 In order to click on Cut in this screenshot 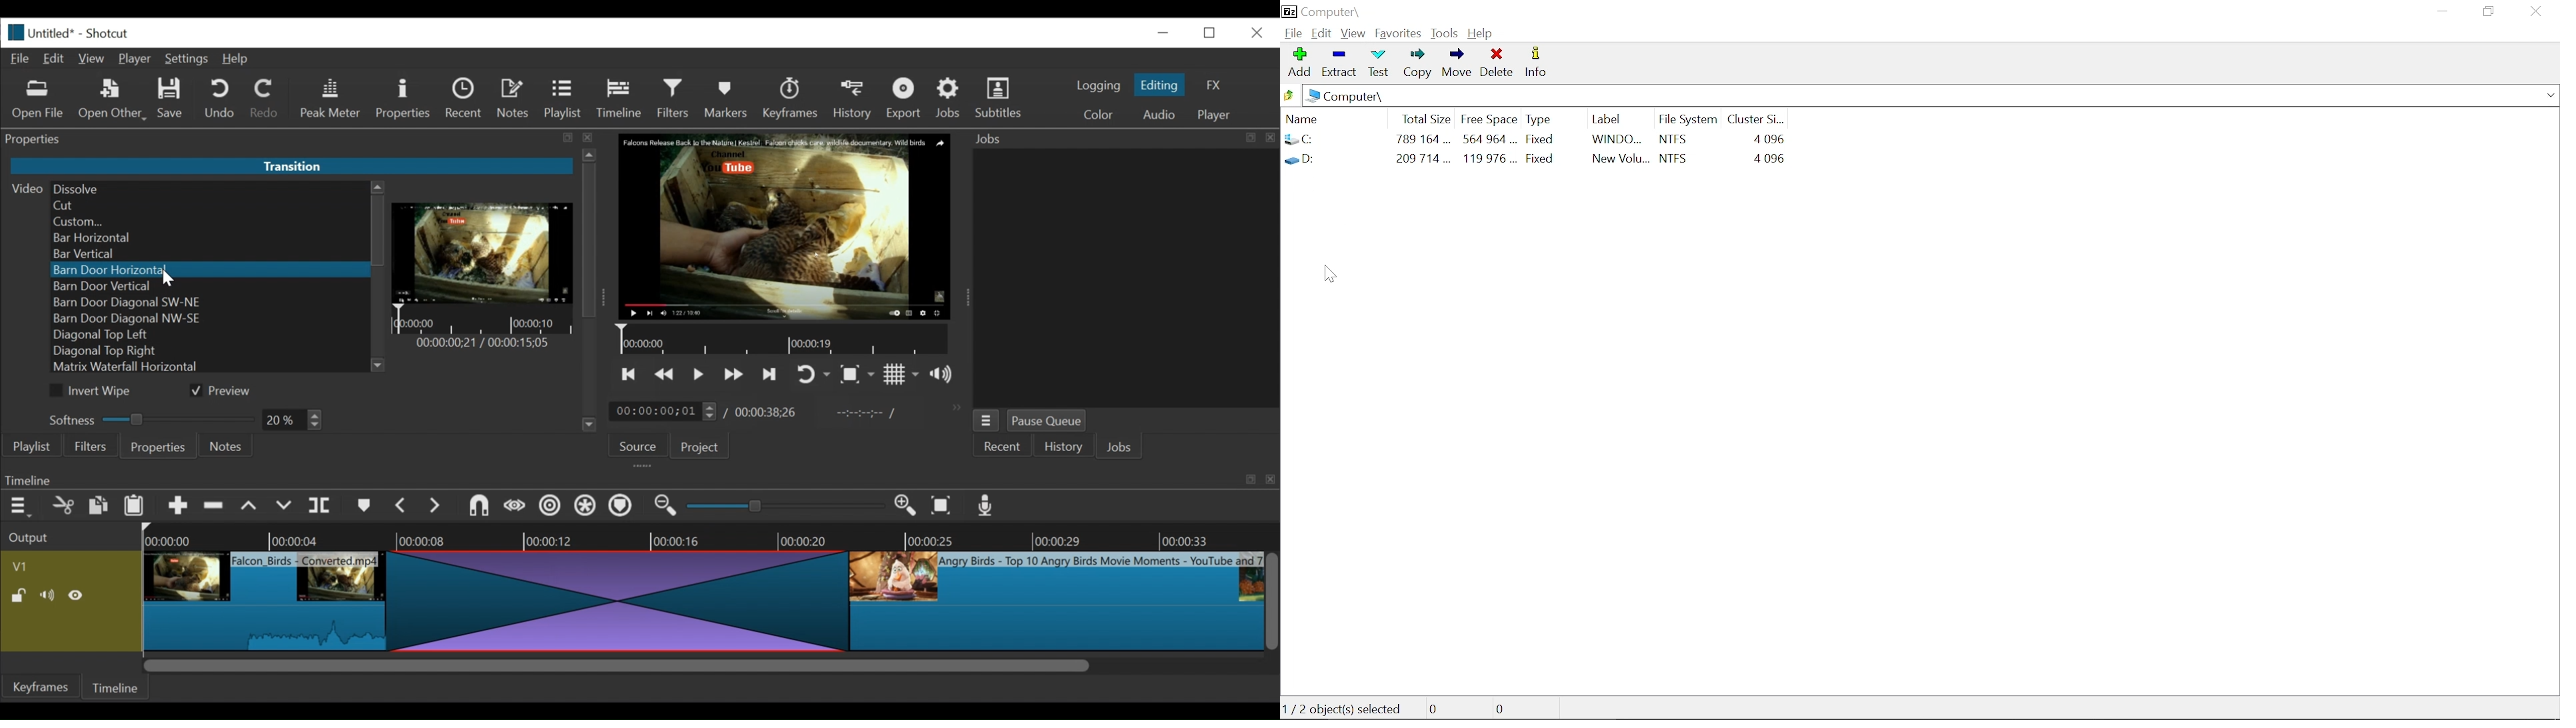, I will do `click(209, 207)`.